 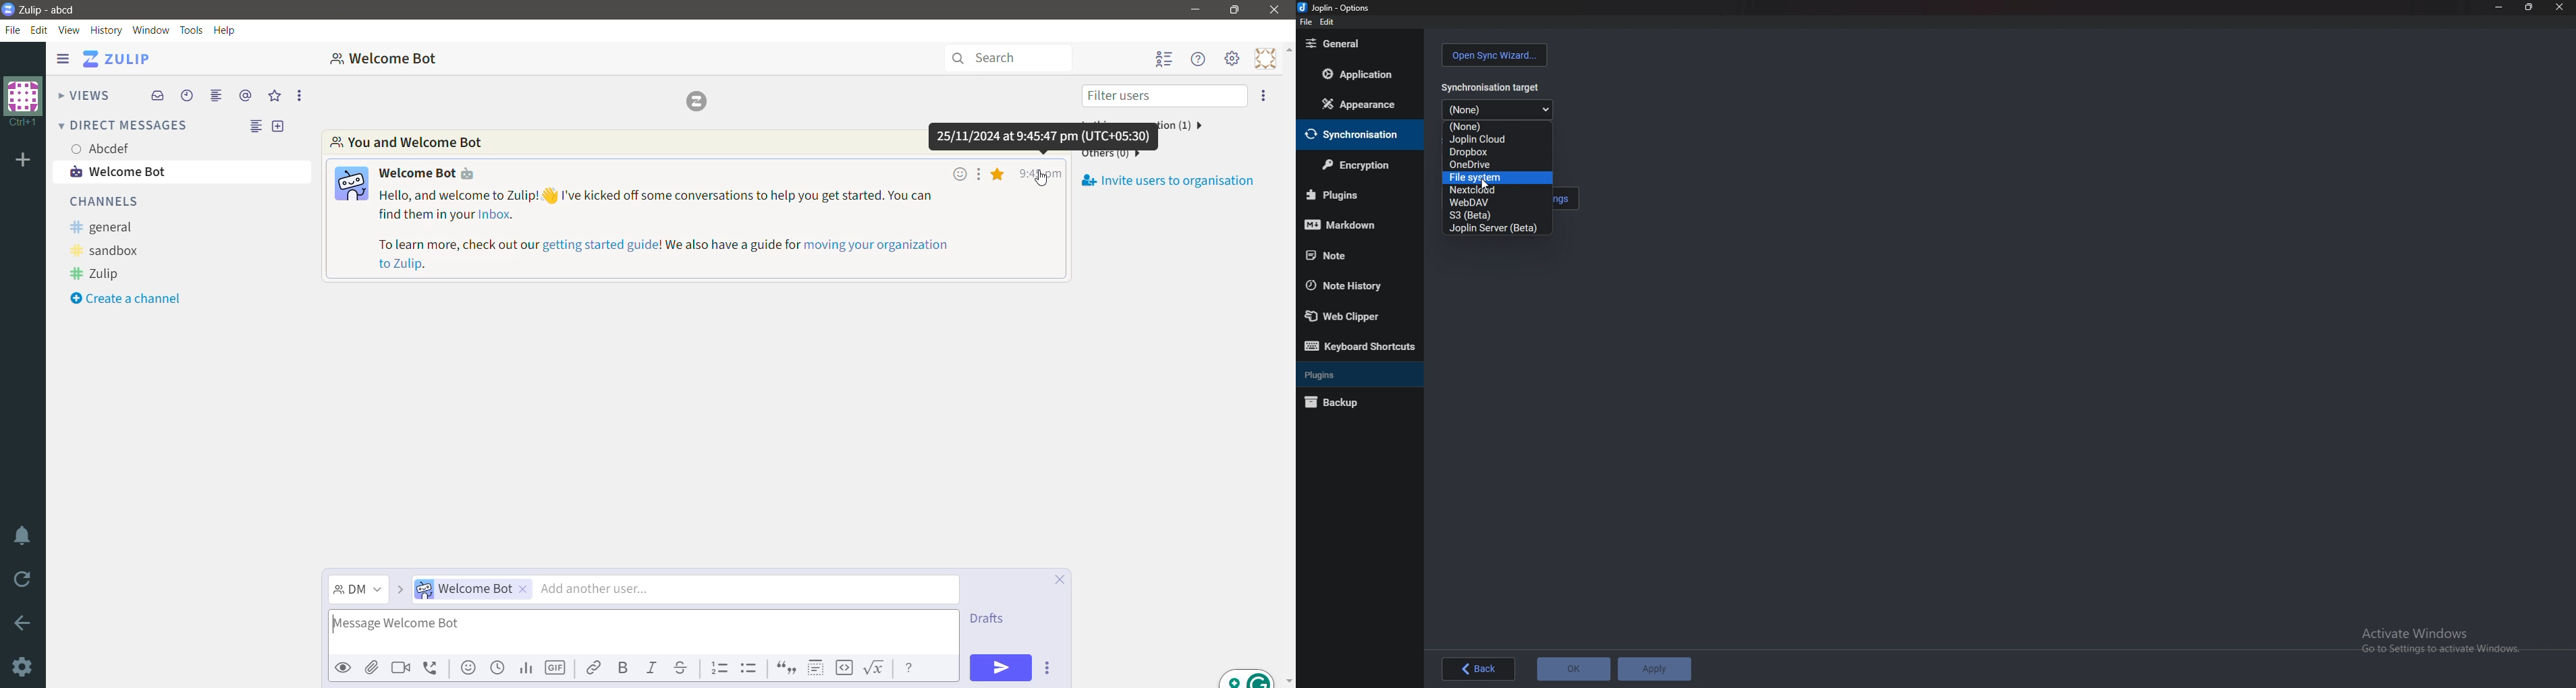 What do you see at coordinates (643, 632) in the screenshot?
I see `Type the message to the selected user` at bounding box center [643, 632].